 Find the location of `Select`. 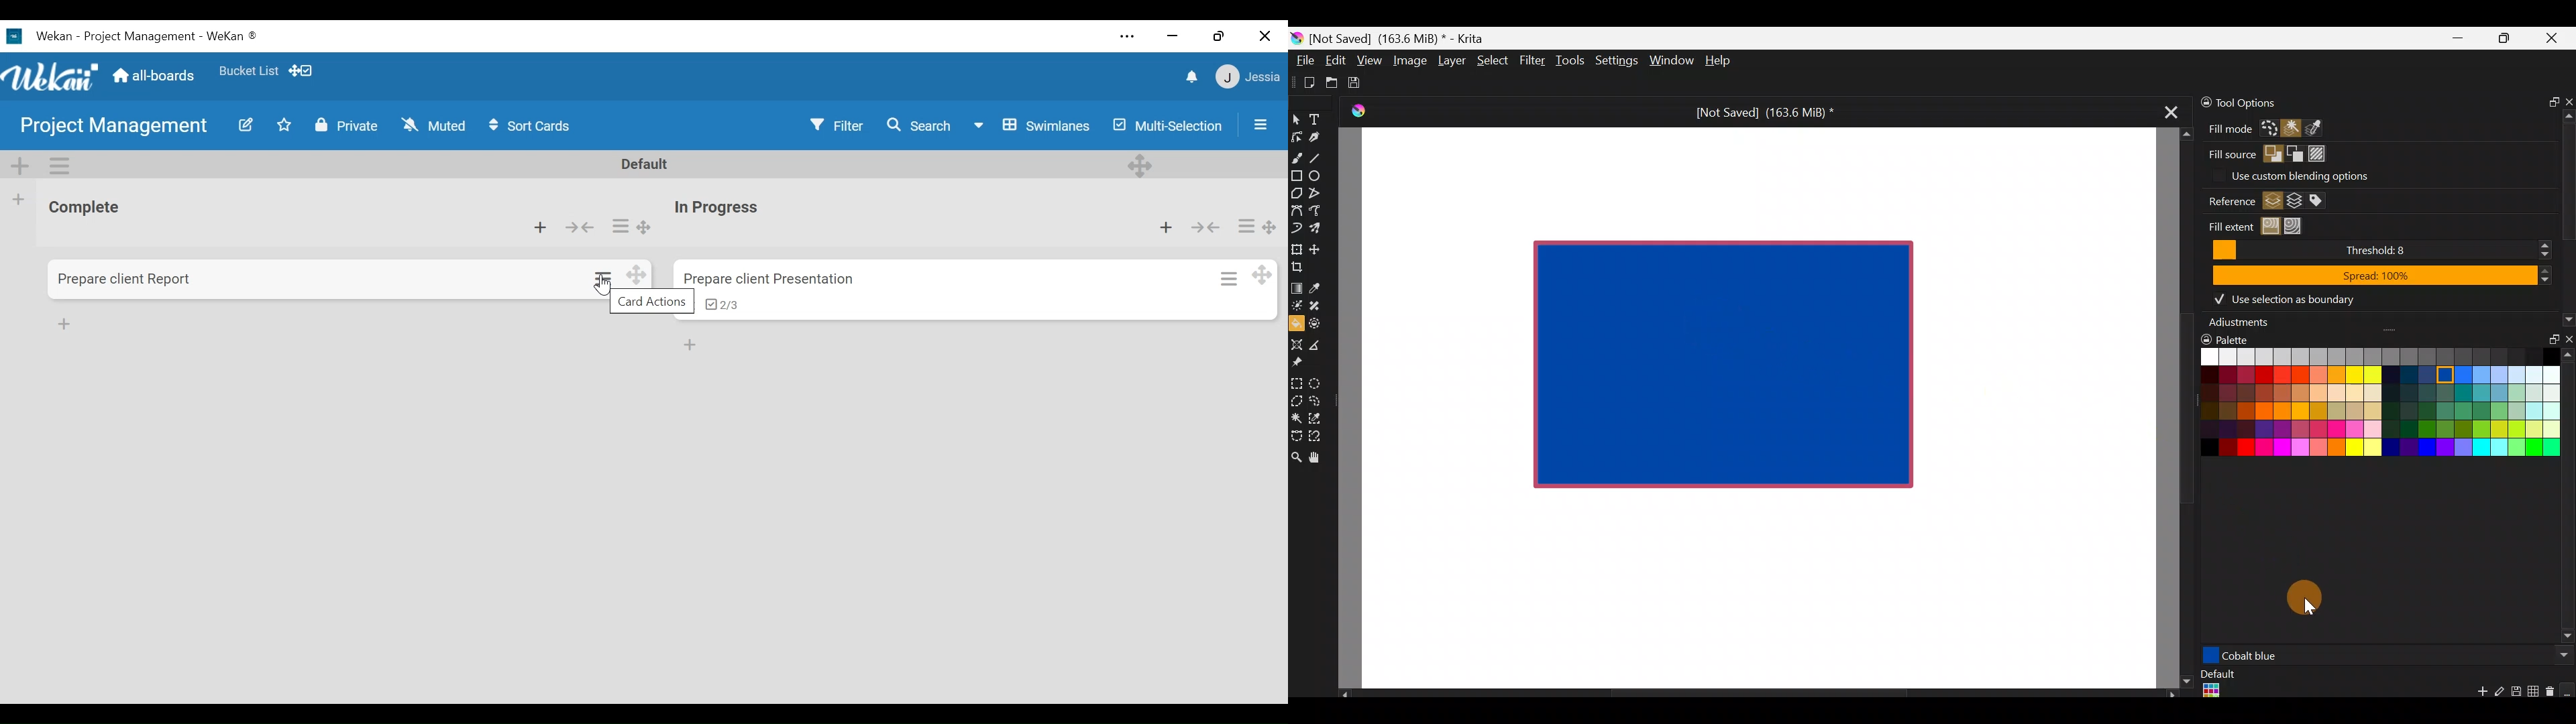

Select is located at coordinates (1491, 60).